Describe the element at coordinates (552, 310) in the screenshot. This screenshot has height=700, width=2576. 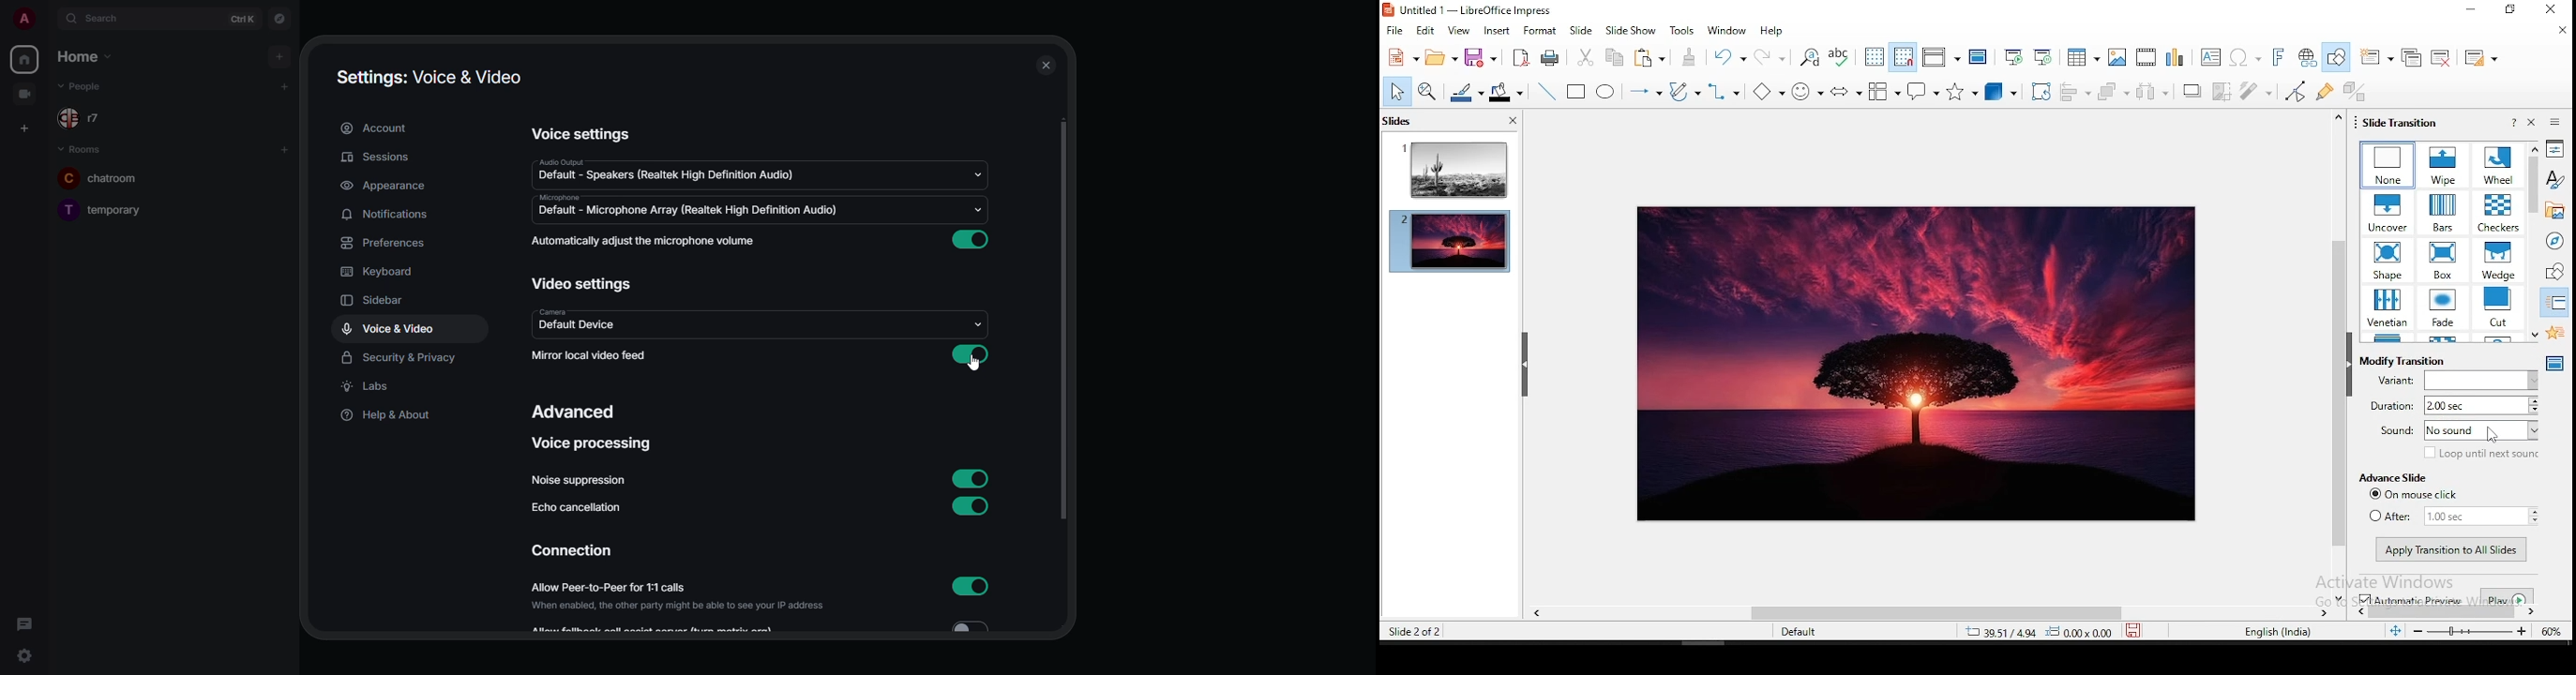
I see `camera` at that location.